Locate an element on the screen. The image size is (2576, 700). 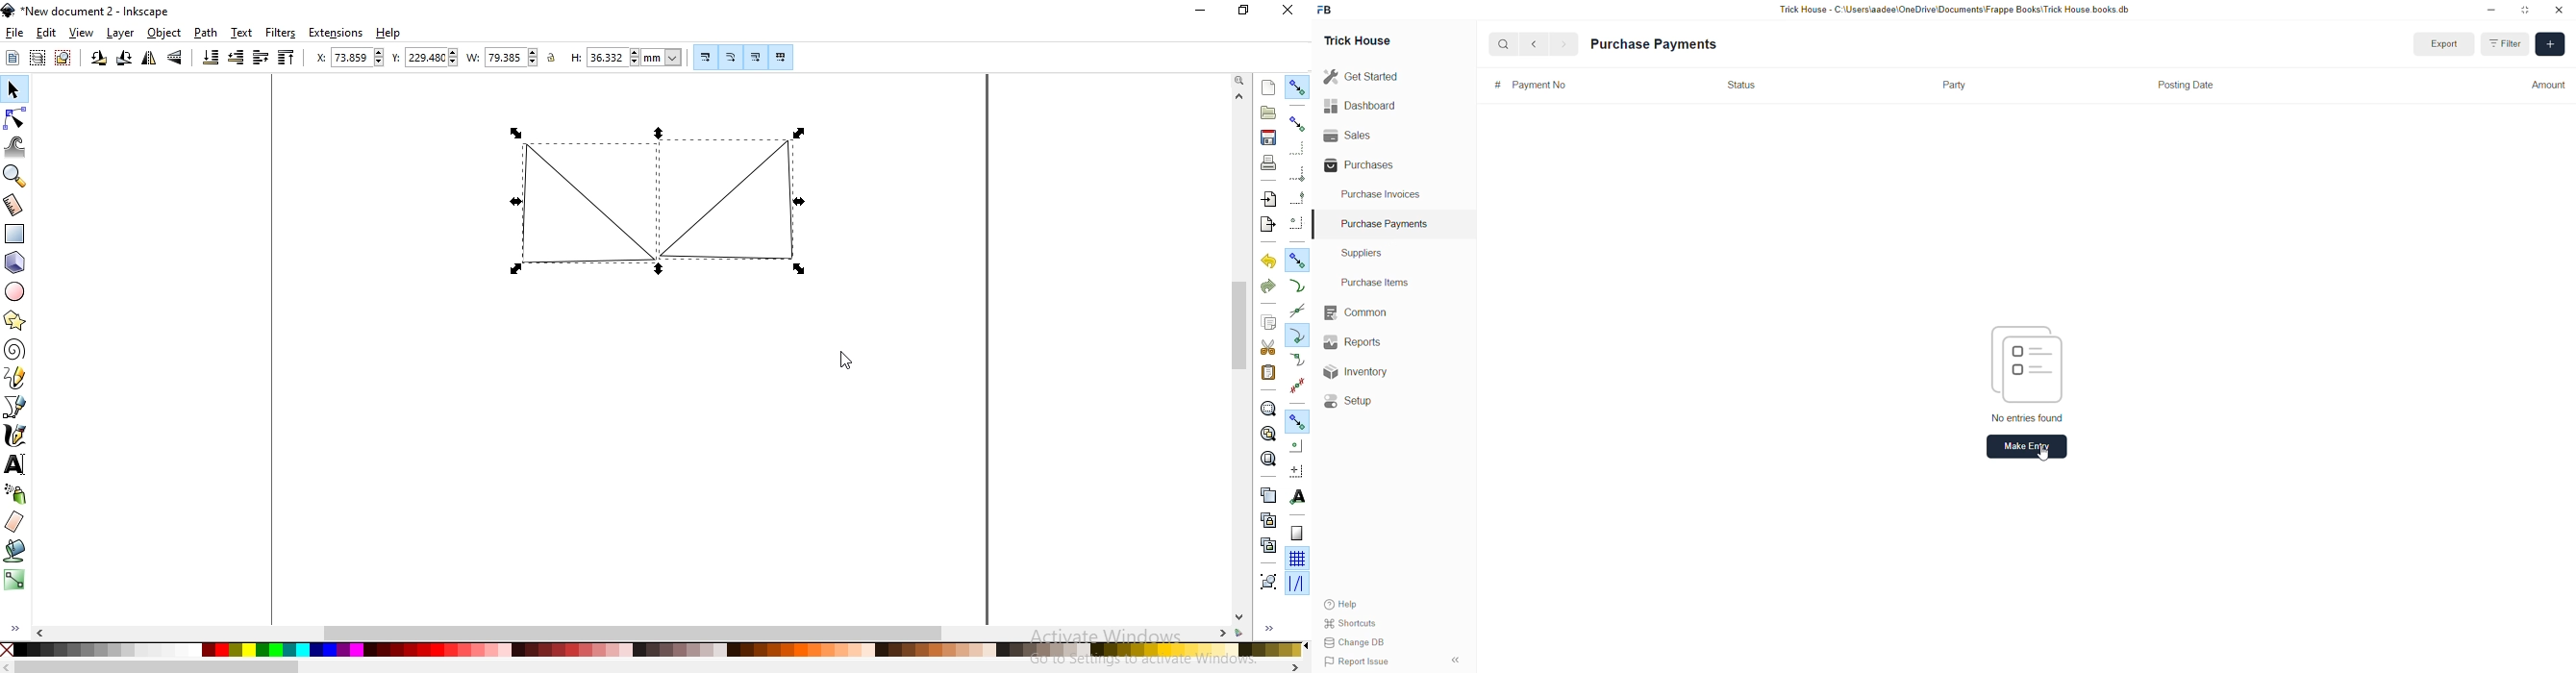
filters is located at coordinates (281, 33).